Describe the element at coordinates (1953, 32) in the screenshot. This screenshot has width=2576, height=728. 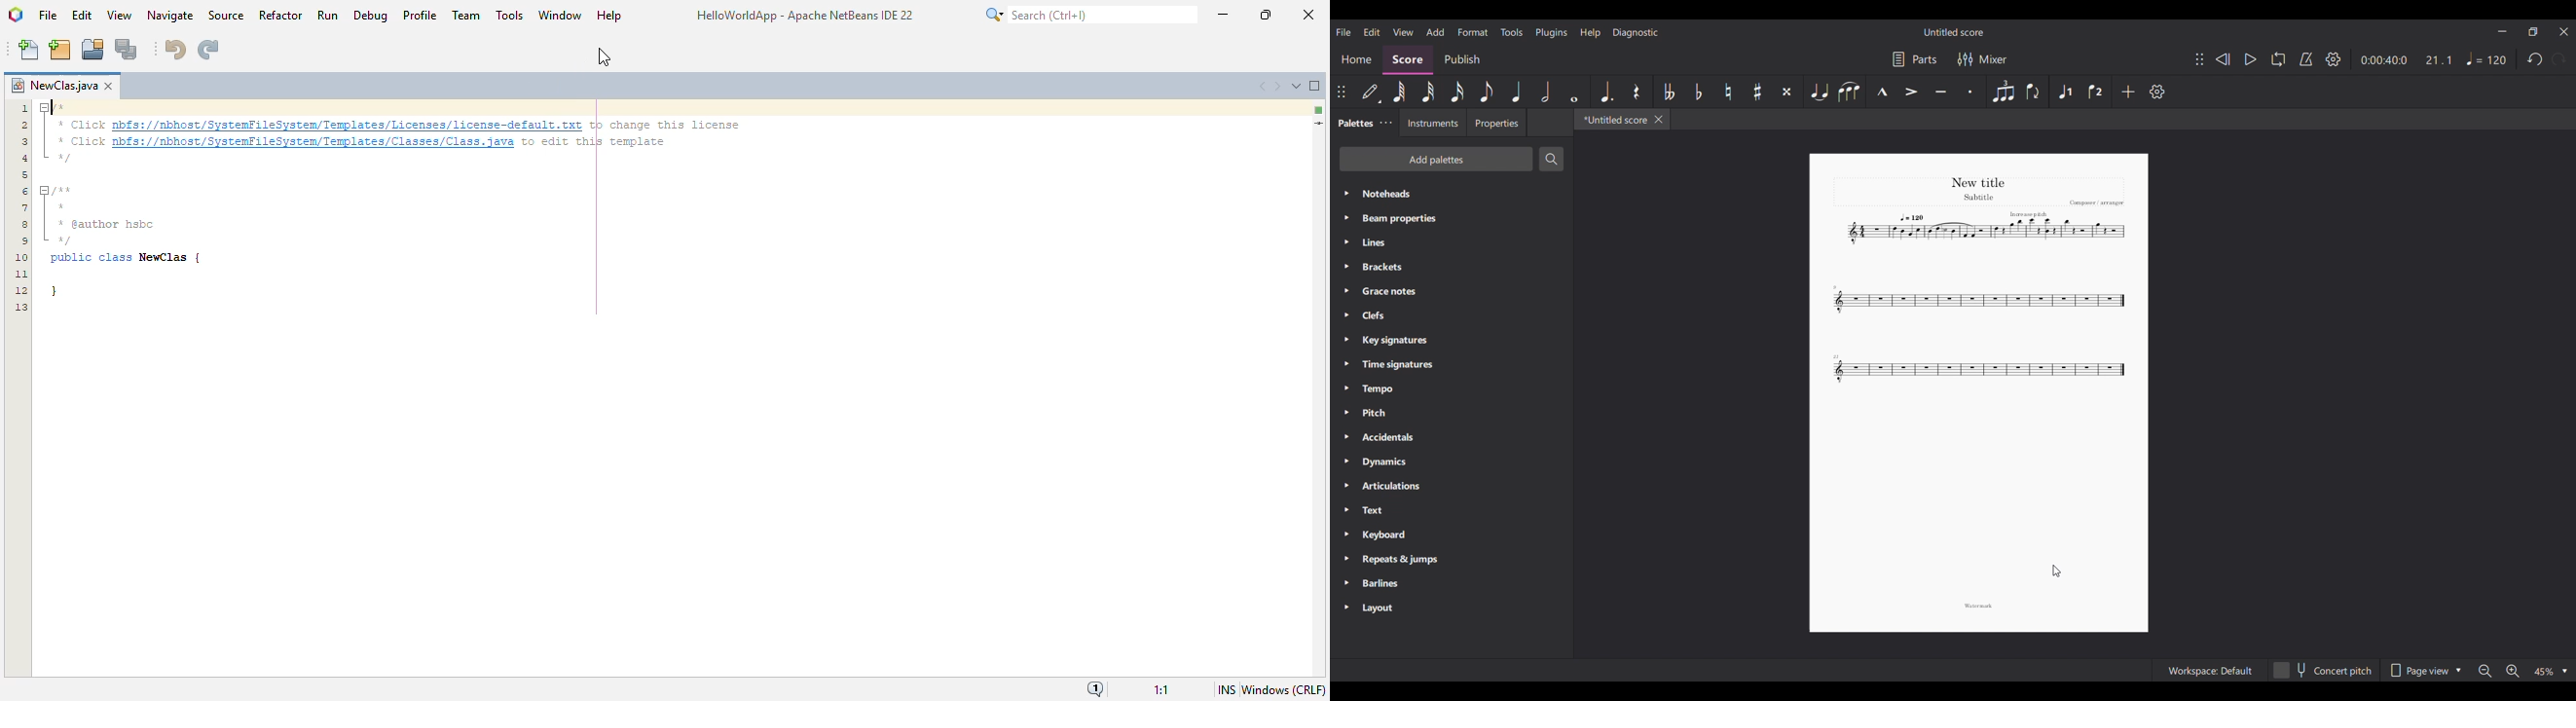
I see `Untitled score` at that location.